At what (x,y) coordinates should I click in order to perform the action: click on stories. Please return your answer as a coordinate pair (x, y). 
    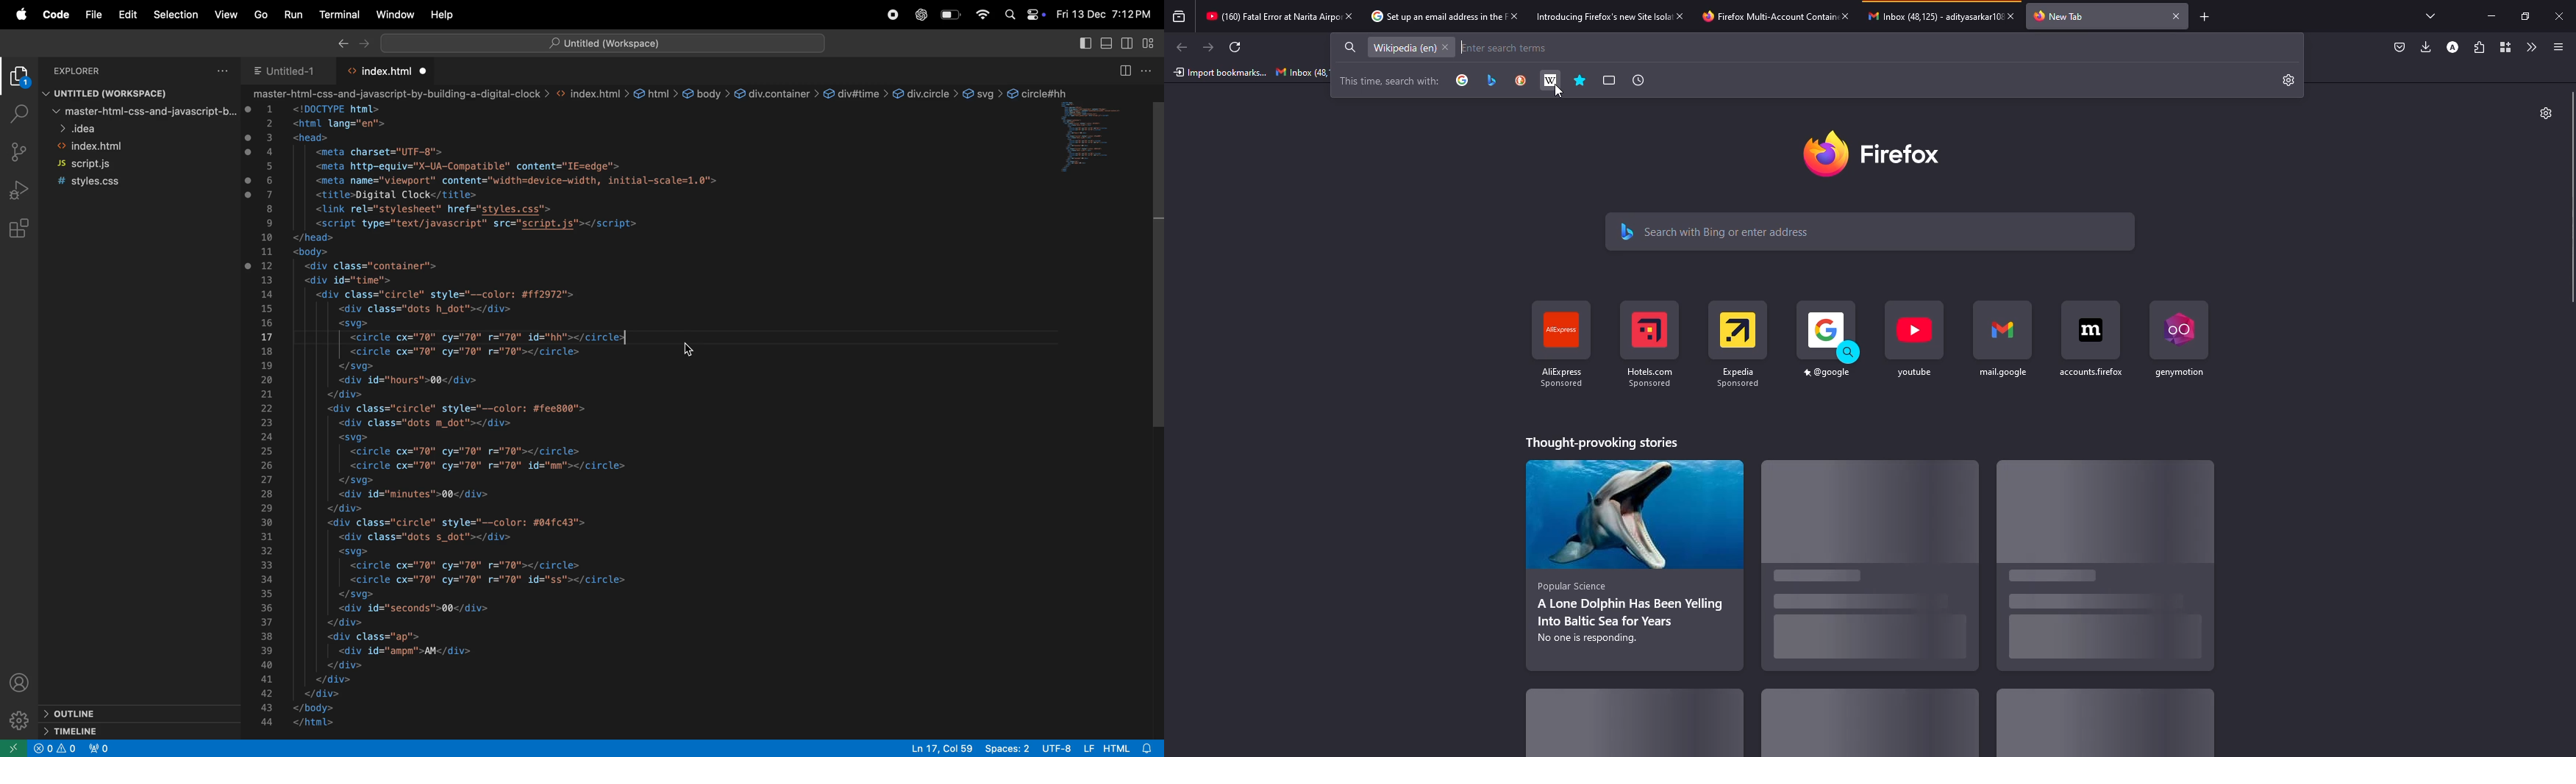
    Looking at the image, I should click on (1641, 728).